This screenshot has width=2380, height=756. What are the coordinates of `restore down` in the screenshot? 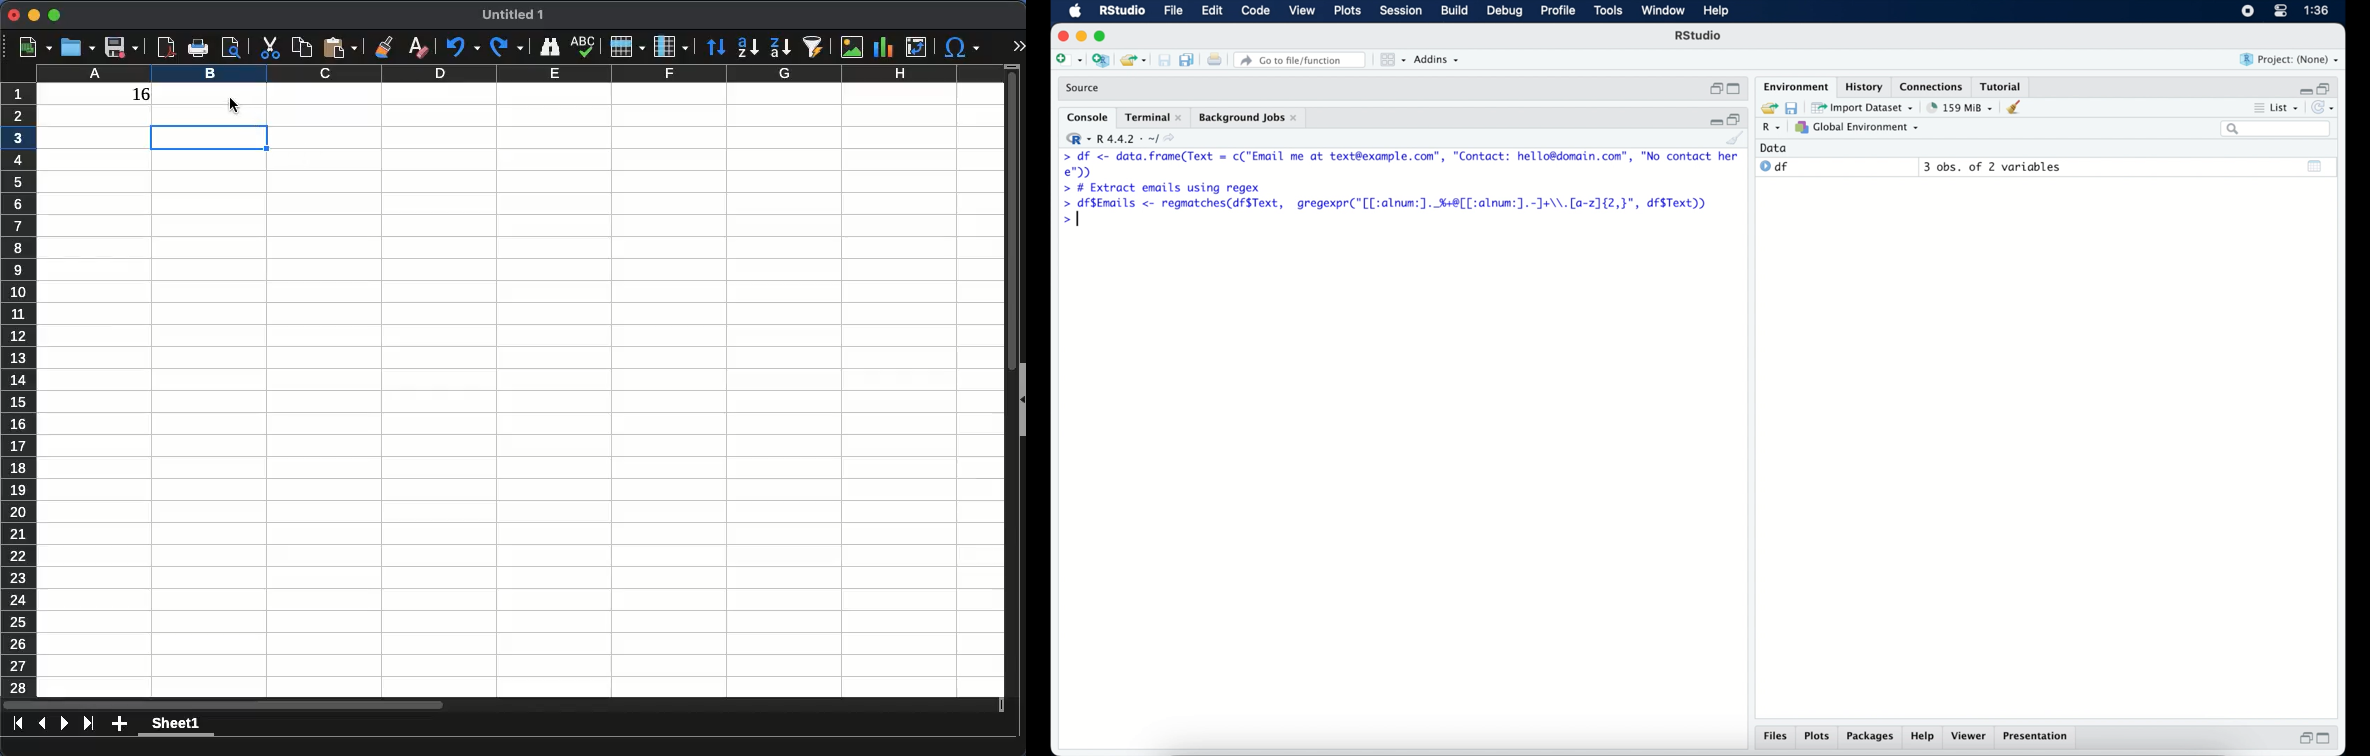 It's located at (1736, 119).